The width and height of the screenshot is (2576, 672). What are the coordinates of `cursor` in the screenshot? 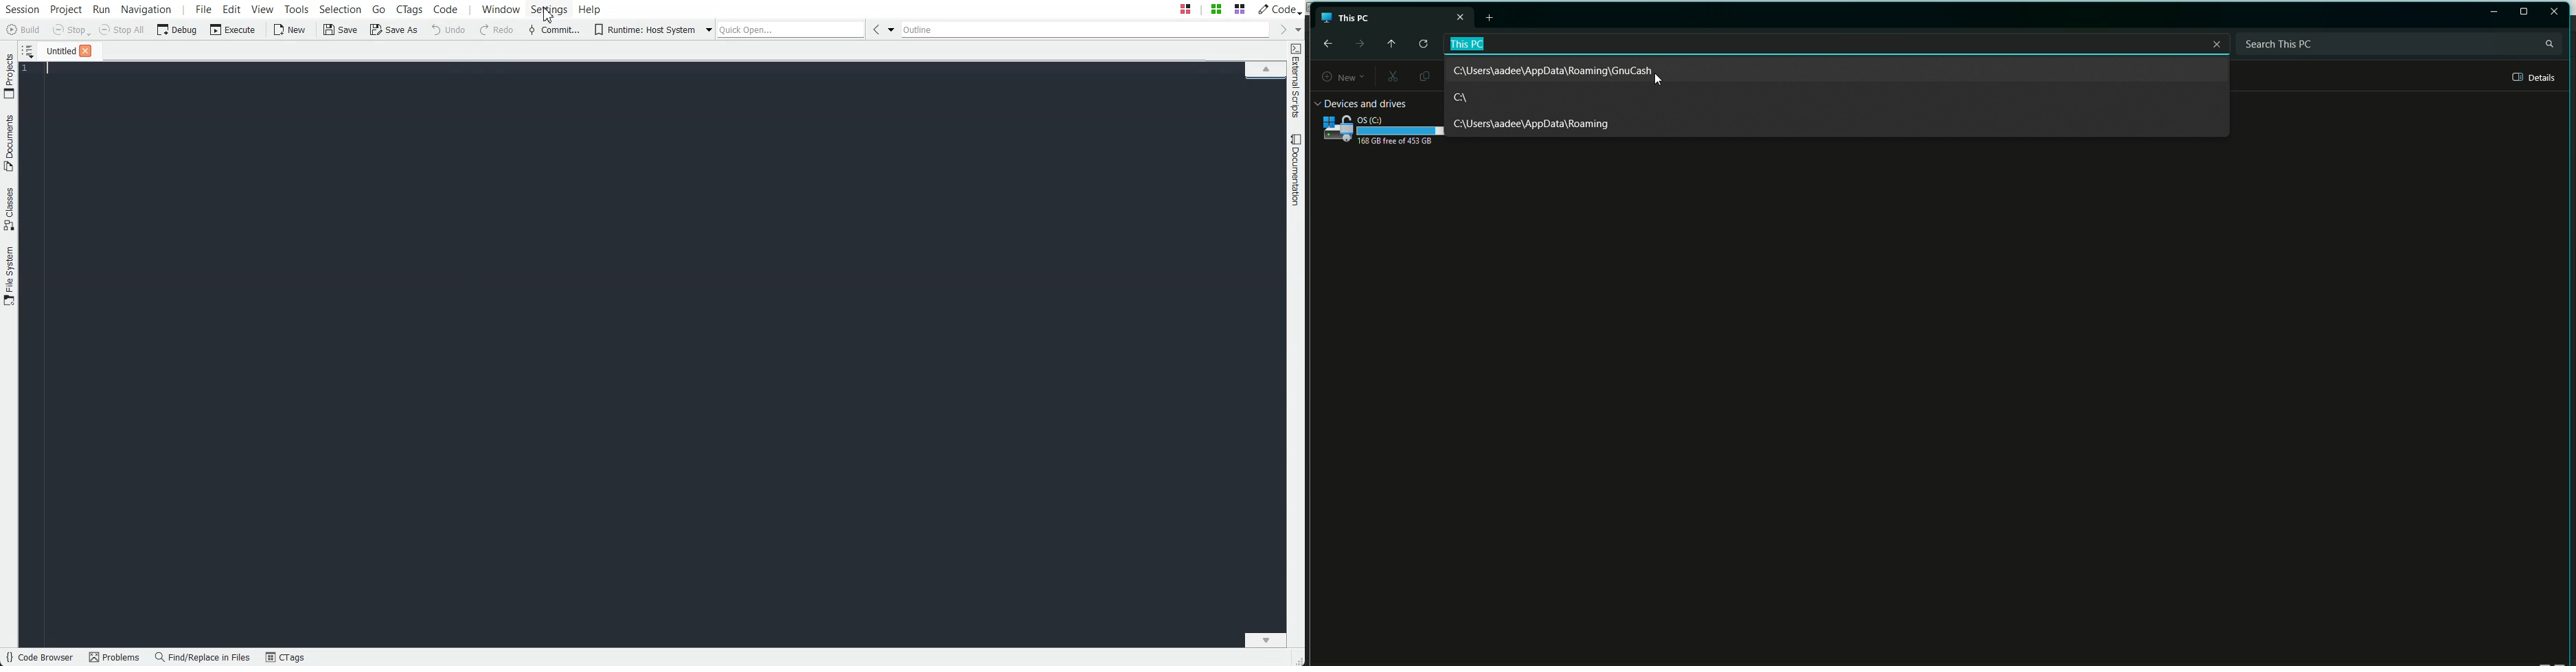 It's located at (547, 14).